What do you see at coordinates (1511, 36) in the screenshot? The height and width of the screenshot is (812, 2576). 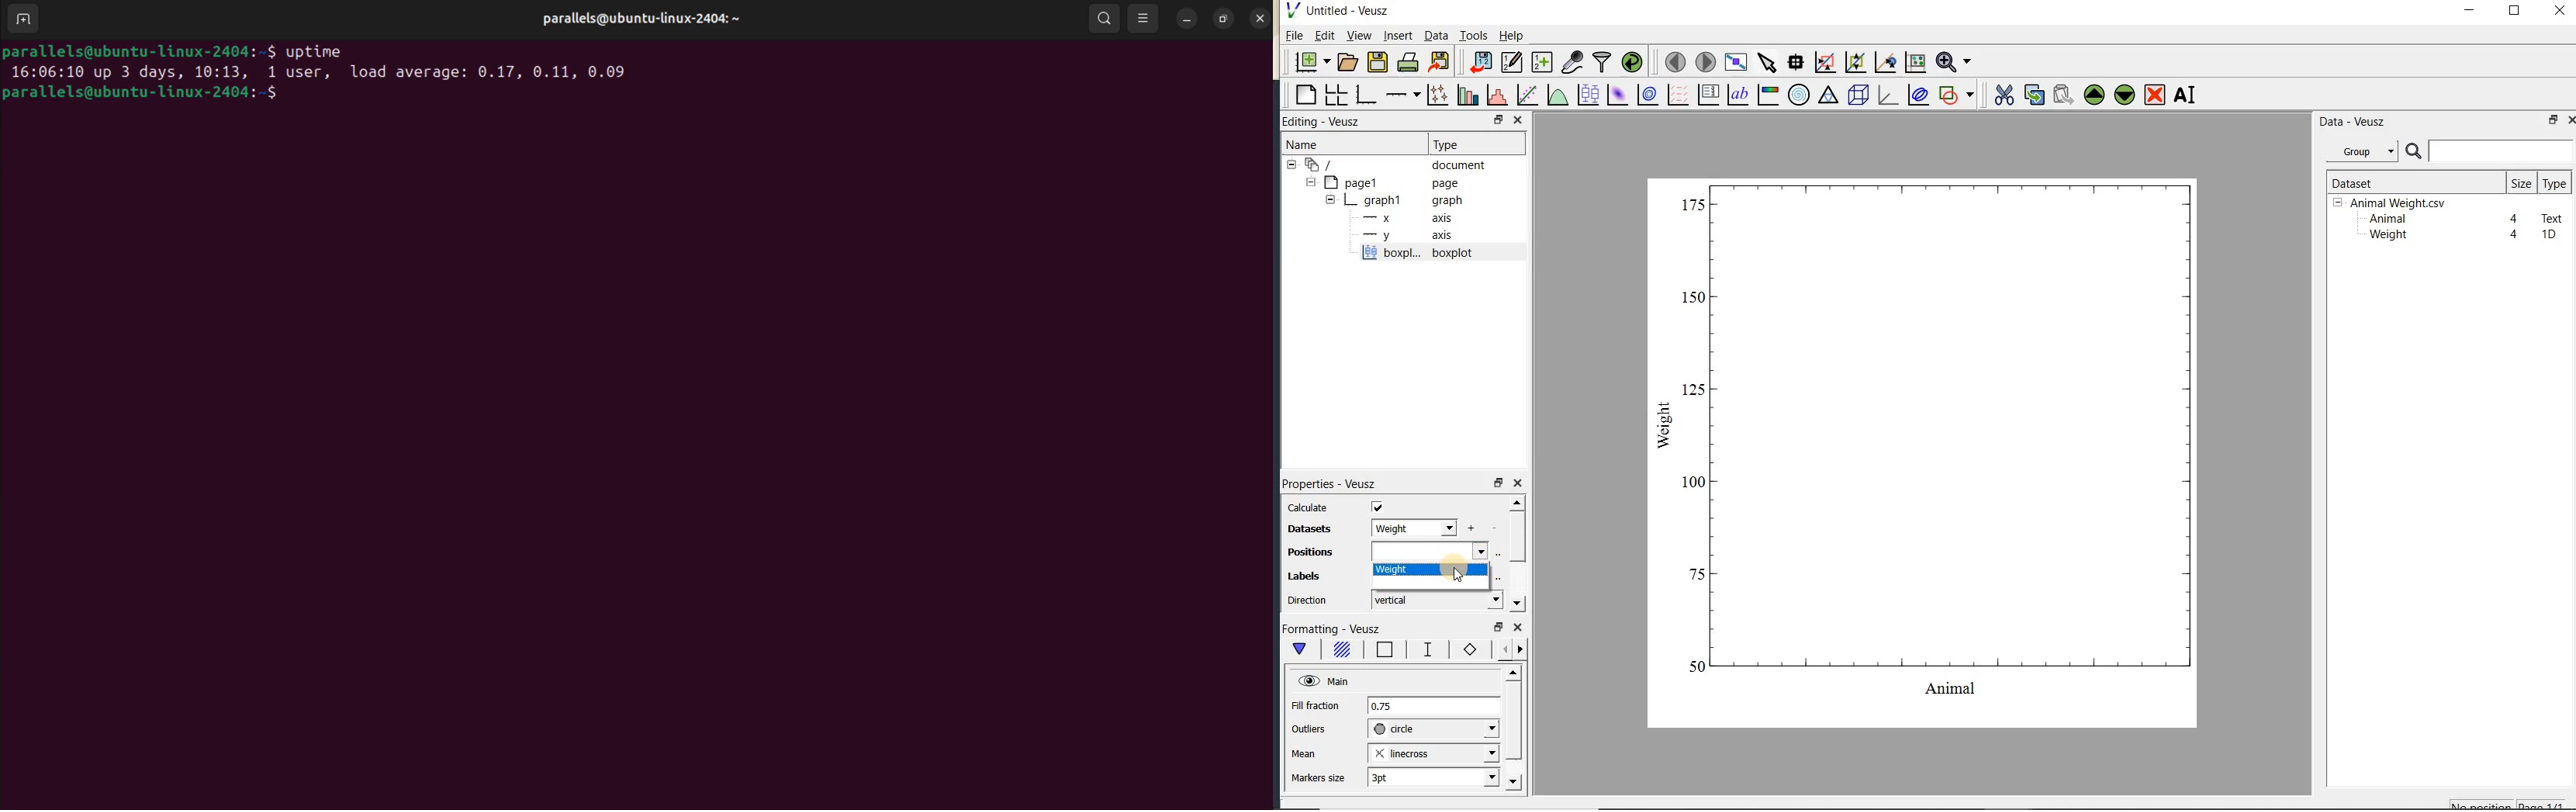 I see `Help` at bounding box center [1511, 36].